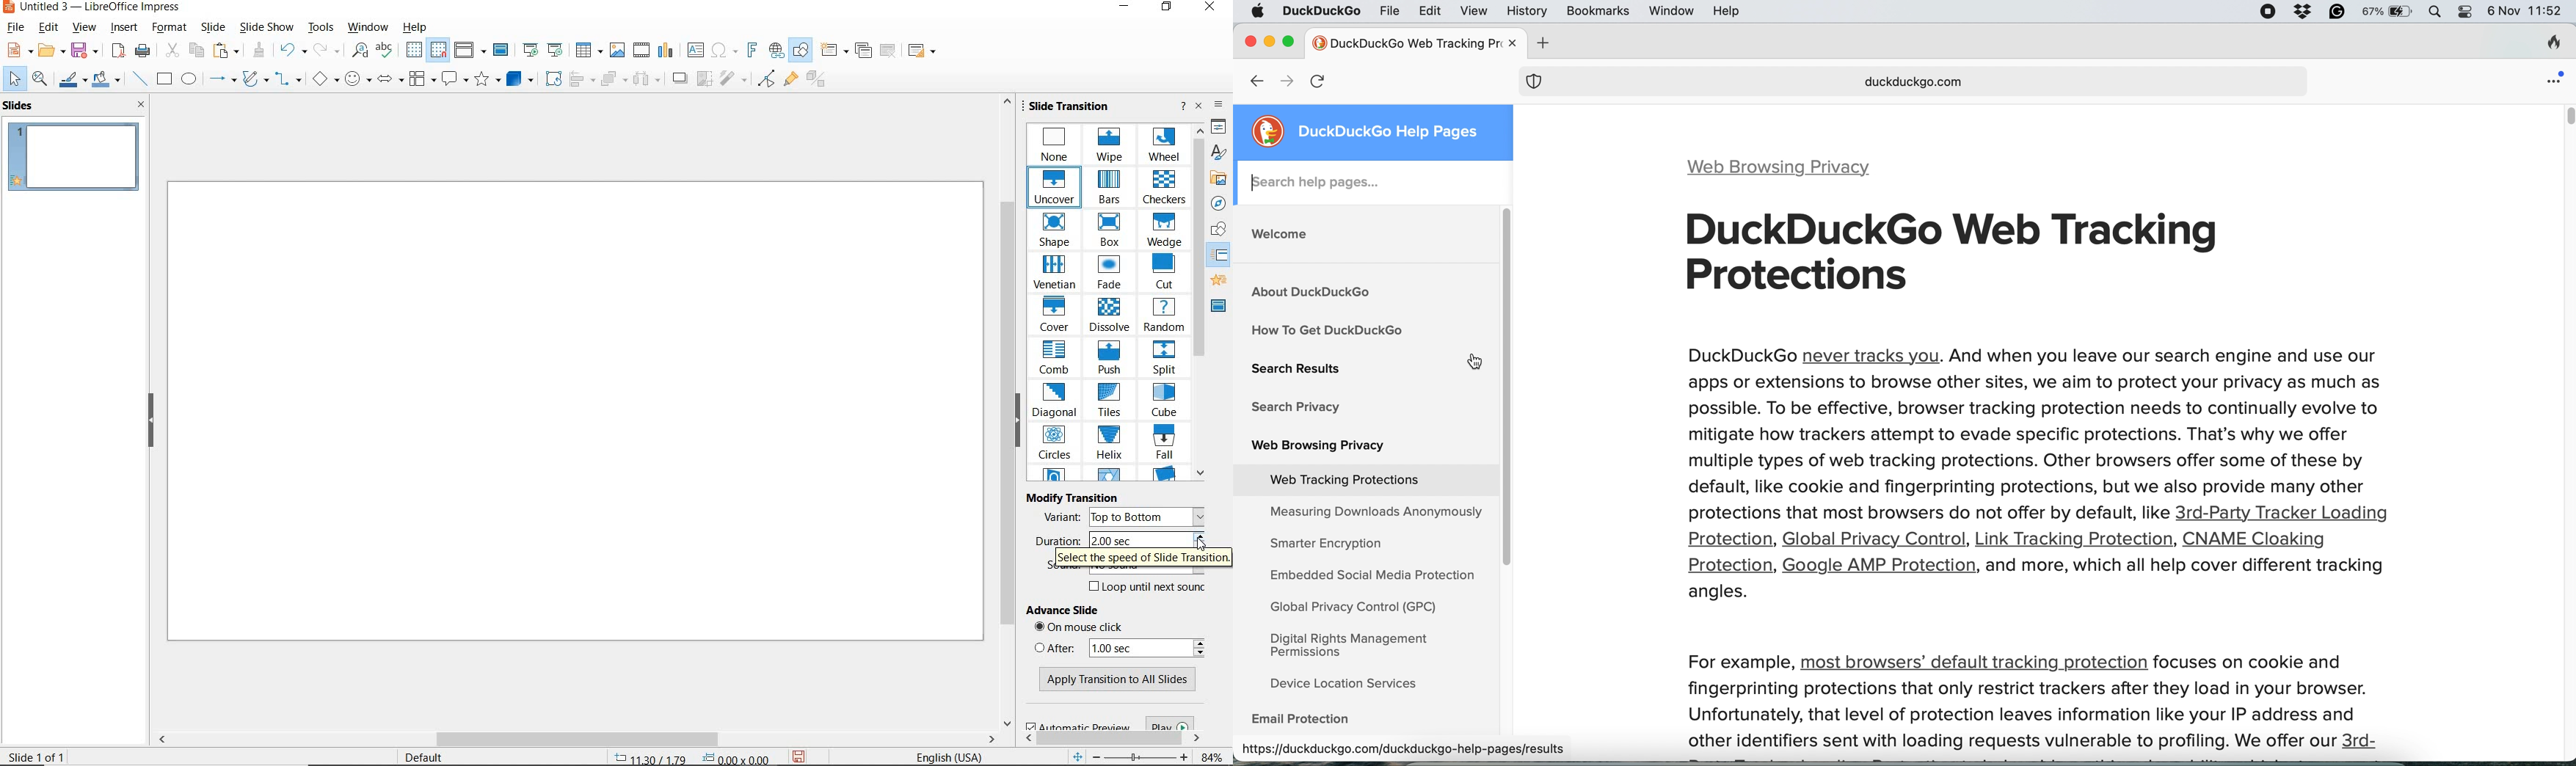  What do you see at coordinates (1199, 302) in the screenshot?
I see `SCROLLBAR` at bounding box center [1199, 302].